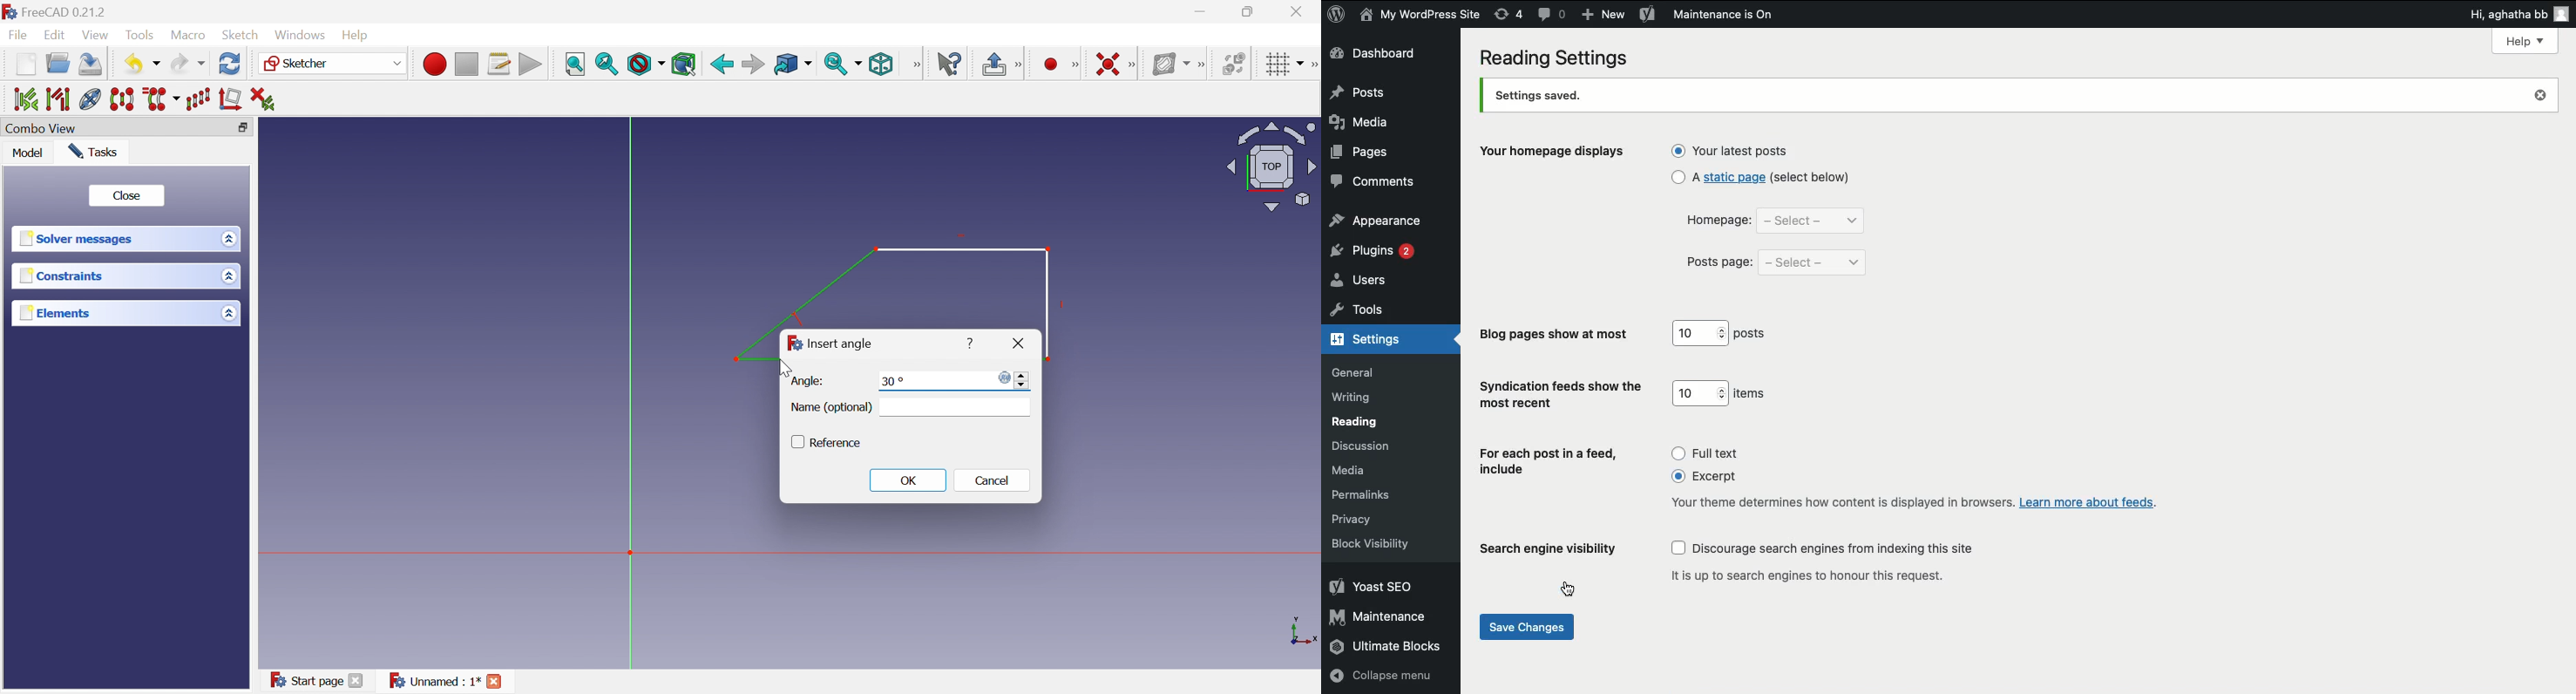 The height and width of the screenshot is (700, 2576). Describe the element at coordinates (1813, 574) in the screenshot. I see `it is up to search engines to honour this request` at that location.